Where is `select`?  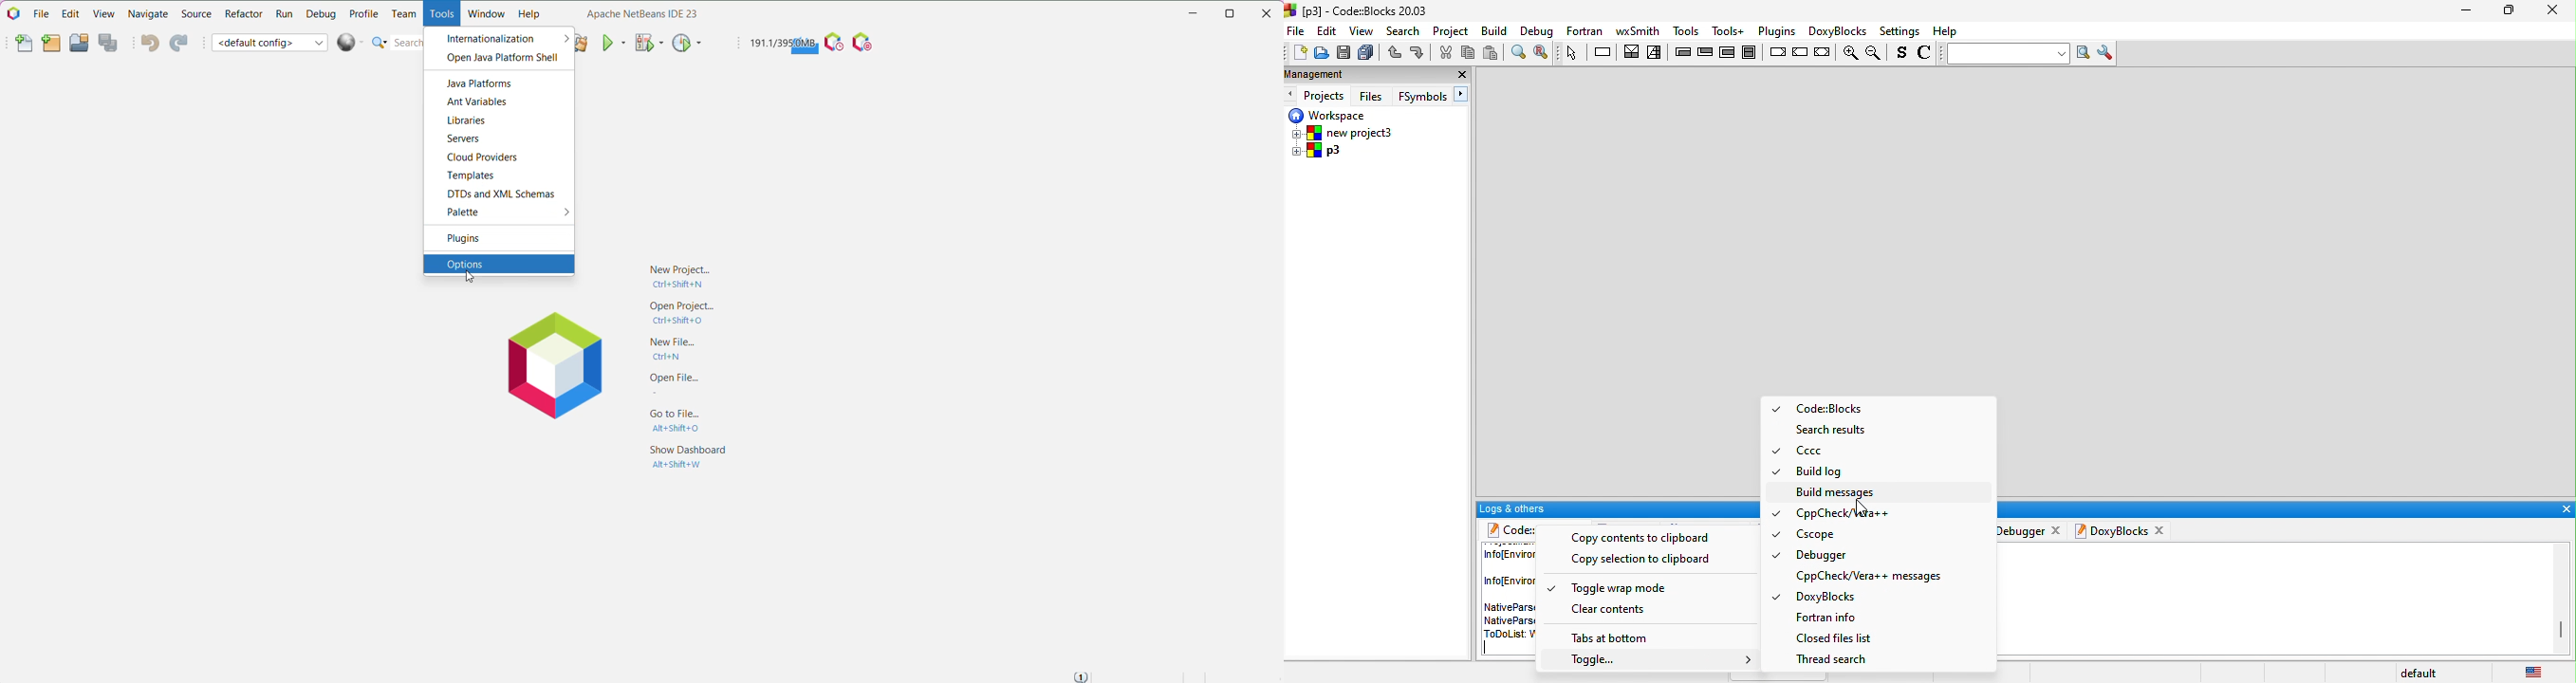
select is located at coordinates (1573, 52).